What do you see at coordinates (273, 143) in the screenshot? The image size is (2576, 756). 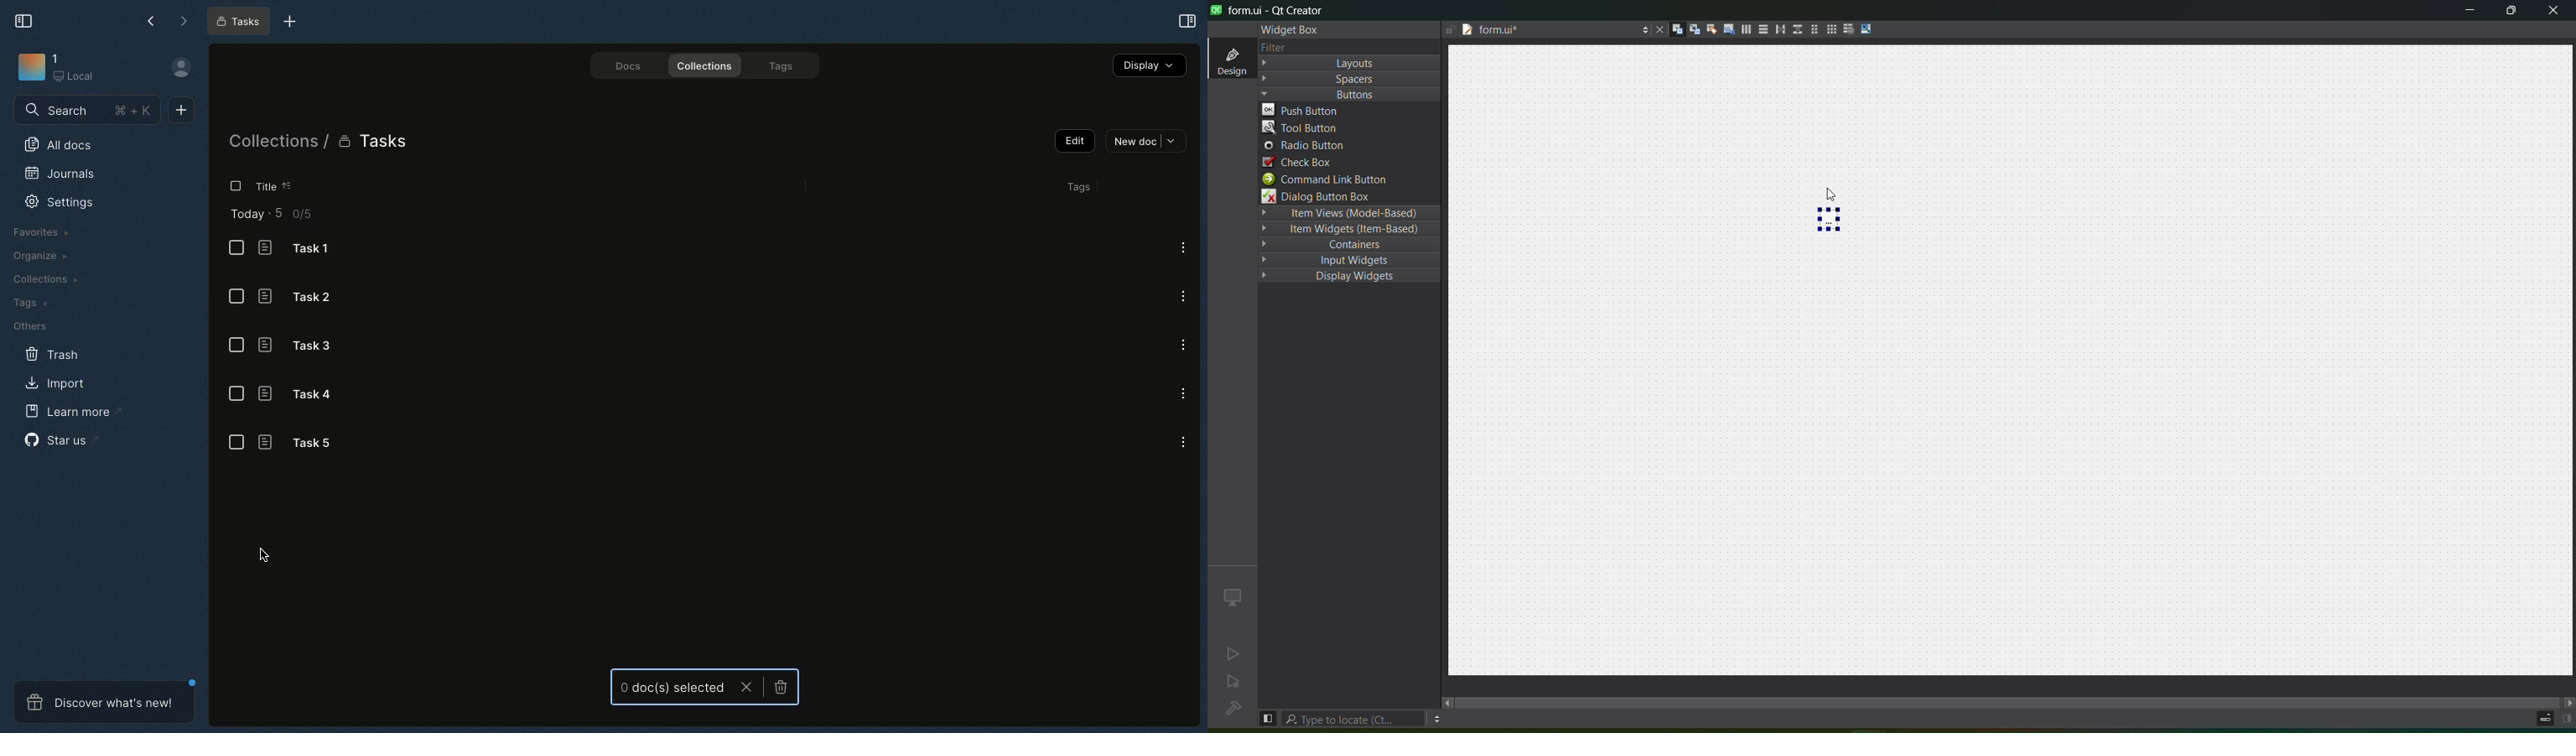 I see `Collections` at bounding box center [273, 143].